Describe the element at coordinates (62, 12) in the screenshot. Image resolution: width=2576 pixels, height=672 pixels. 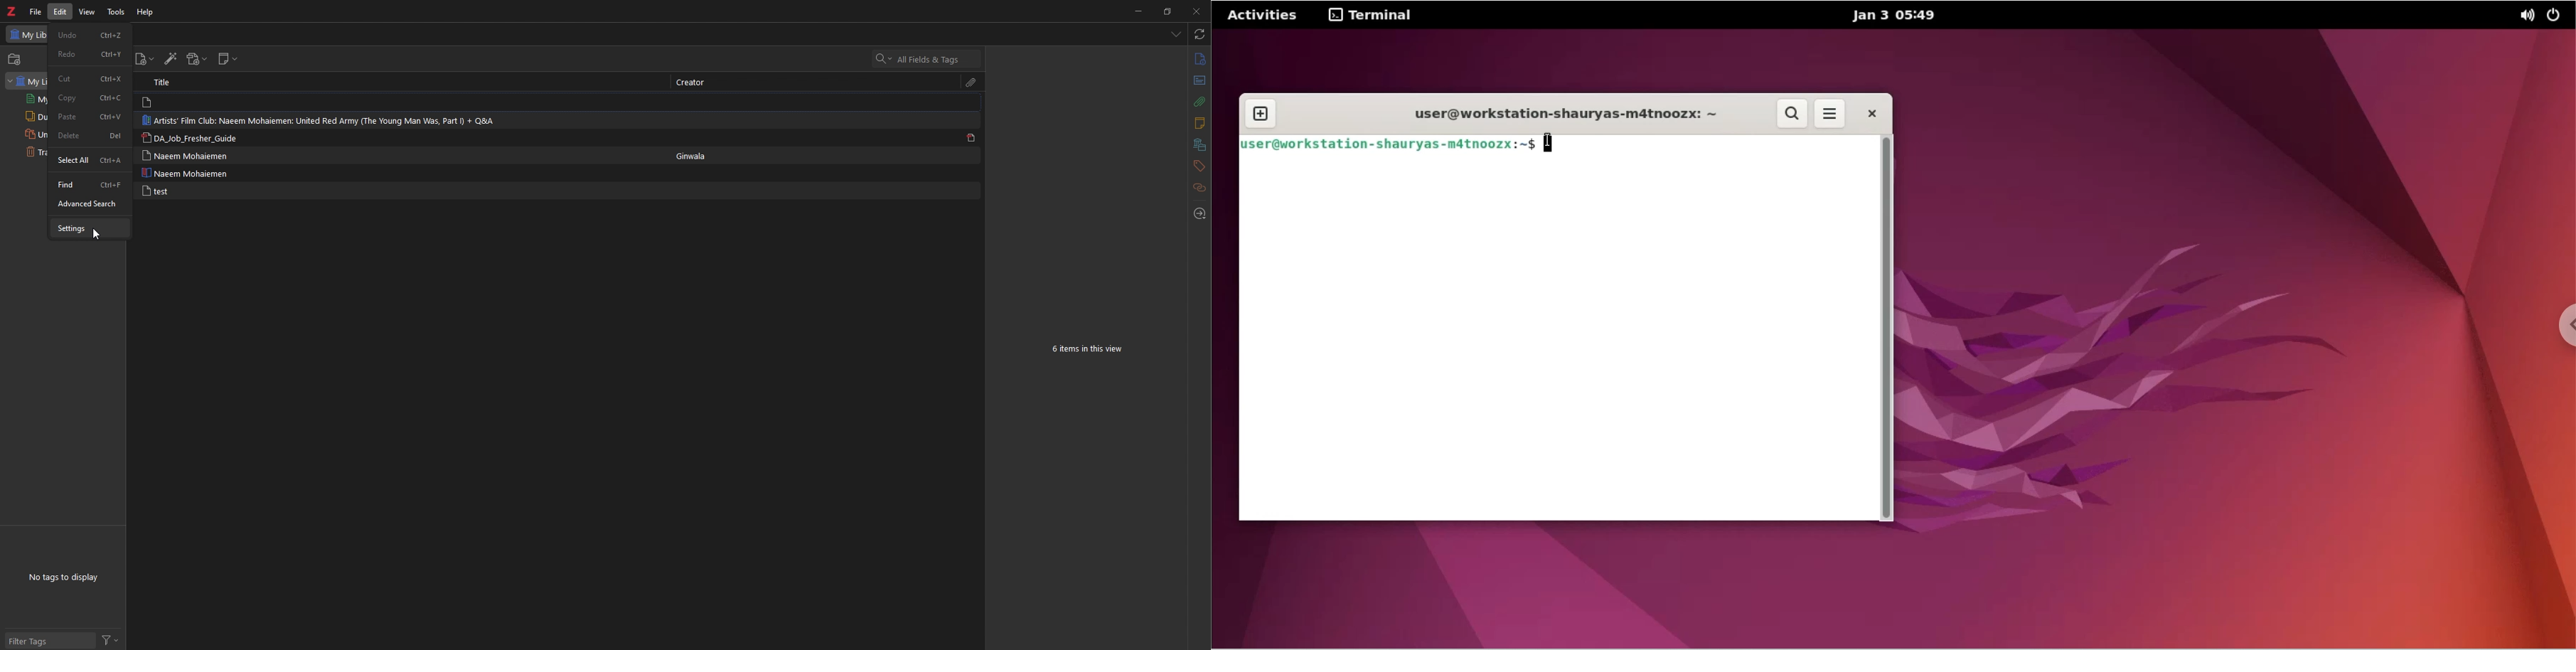
I see `edit` at that location.